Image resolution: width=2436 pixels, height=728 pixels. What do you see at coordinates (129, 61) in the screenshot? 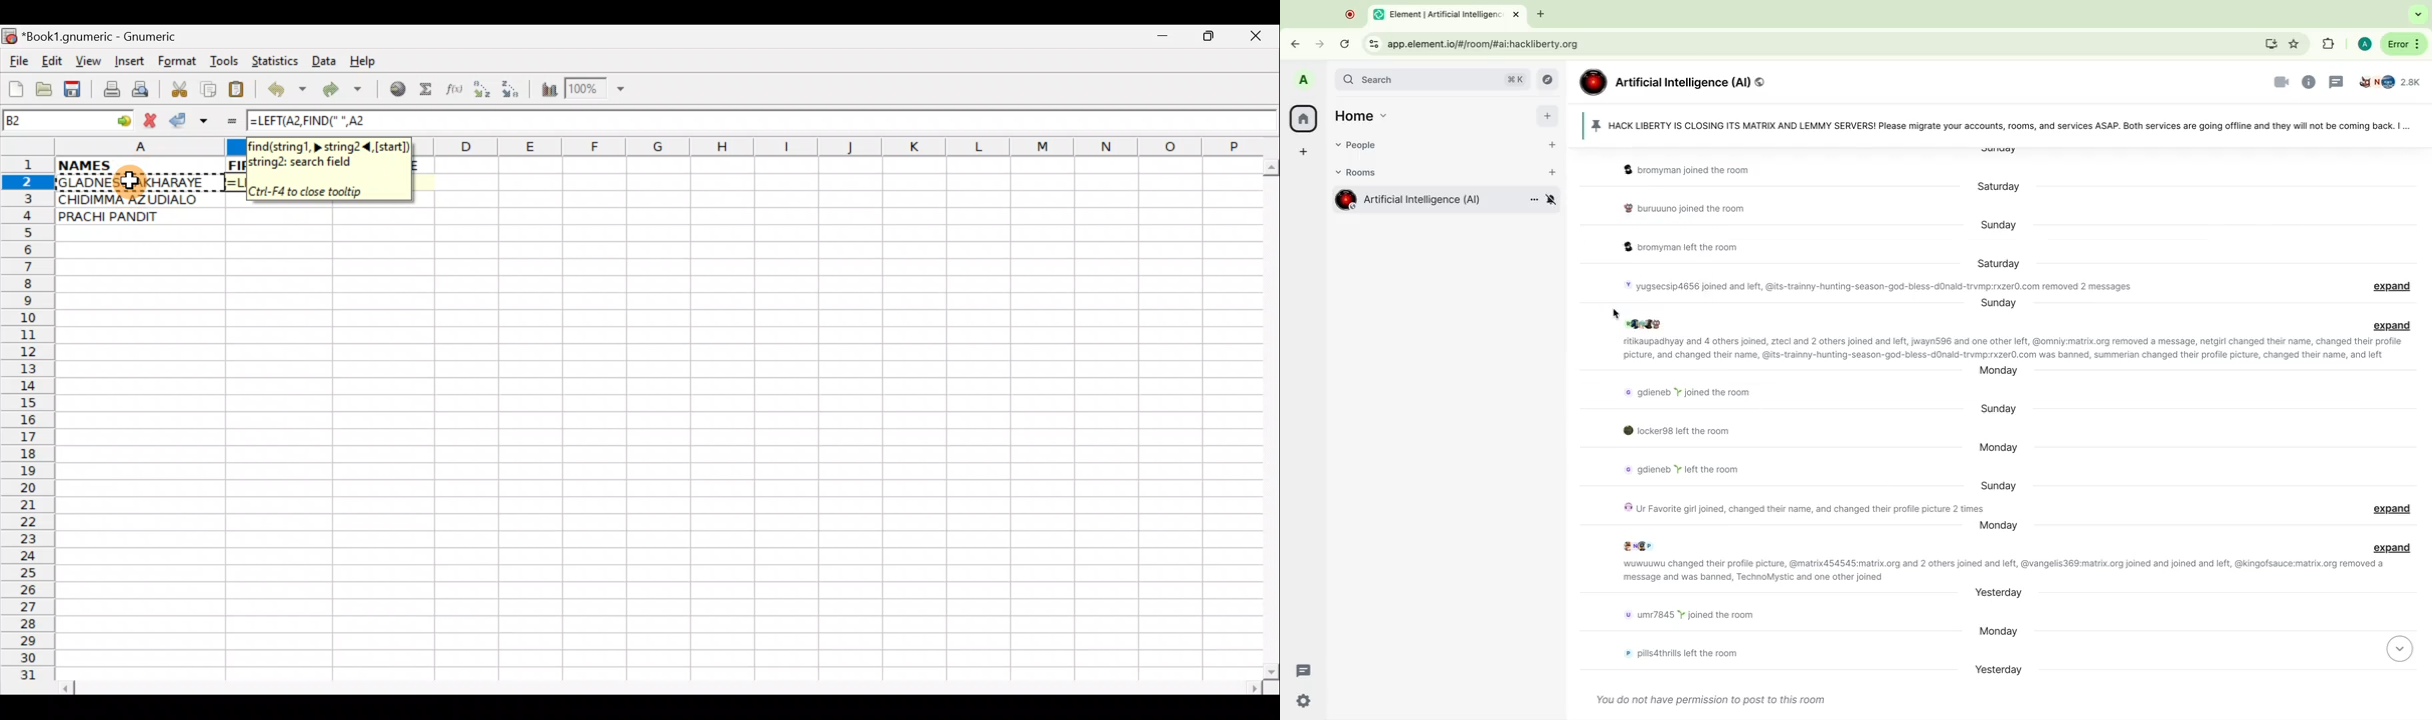
I see `Insert` at bounding box center [129, 61].